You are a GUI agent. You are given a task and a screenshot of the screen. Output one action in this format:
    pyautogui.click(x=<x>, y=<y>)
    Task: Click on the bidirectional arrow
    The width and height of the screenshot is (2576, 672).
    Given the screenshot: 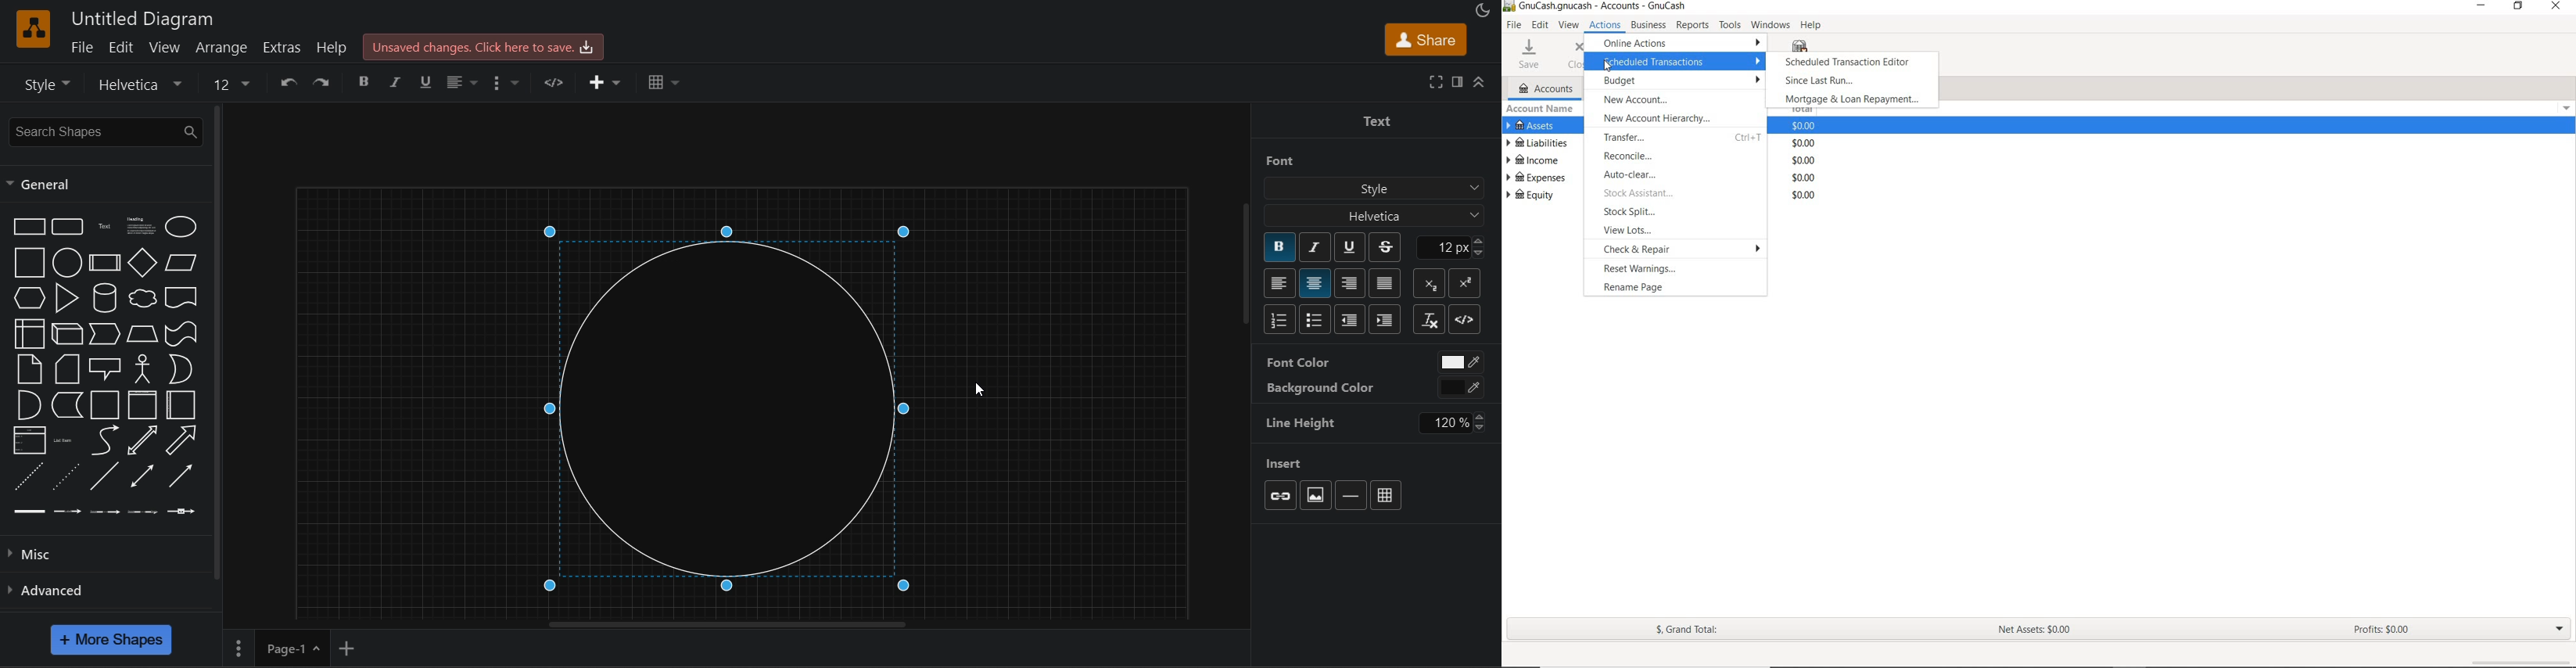 What is the action you would take?
    pyautogui.click(x=142, y=440)
    